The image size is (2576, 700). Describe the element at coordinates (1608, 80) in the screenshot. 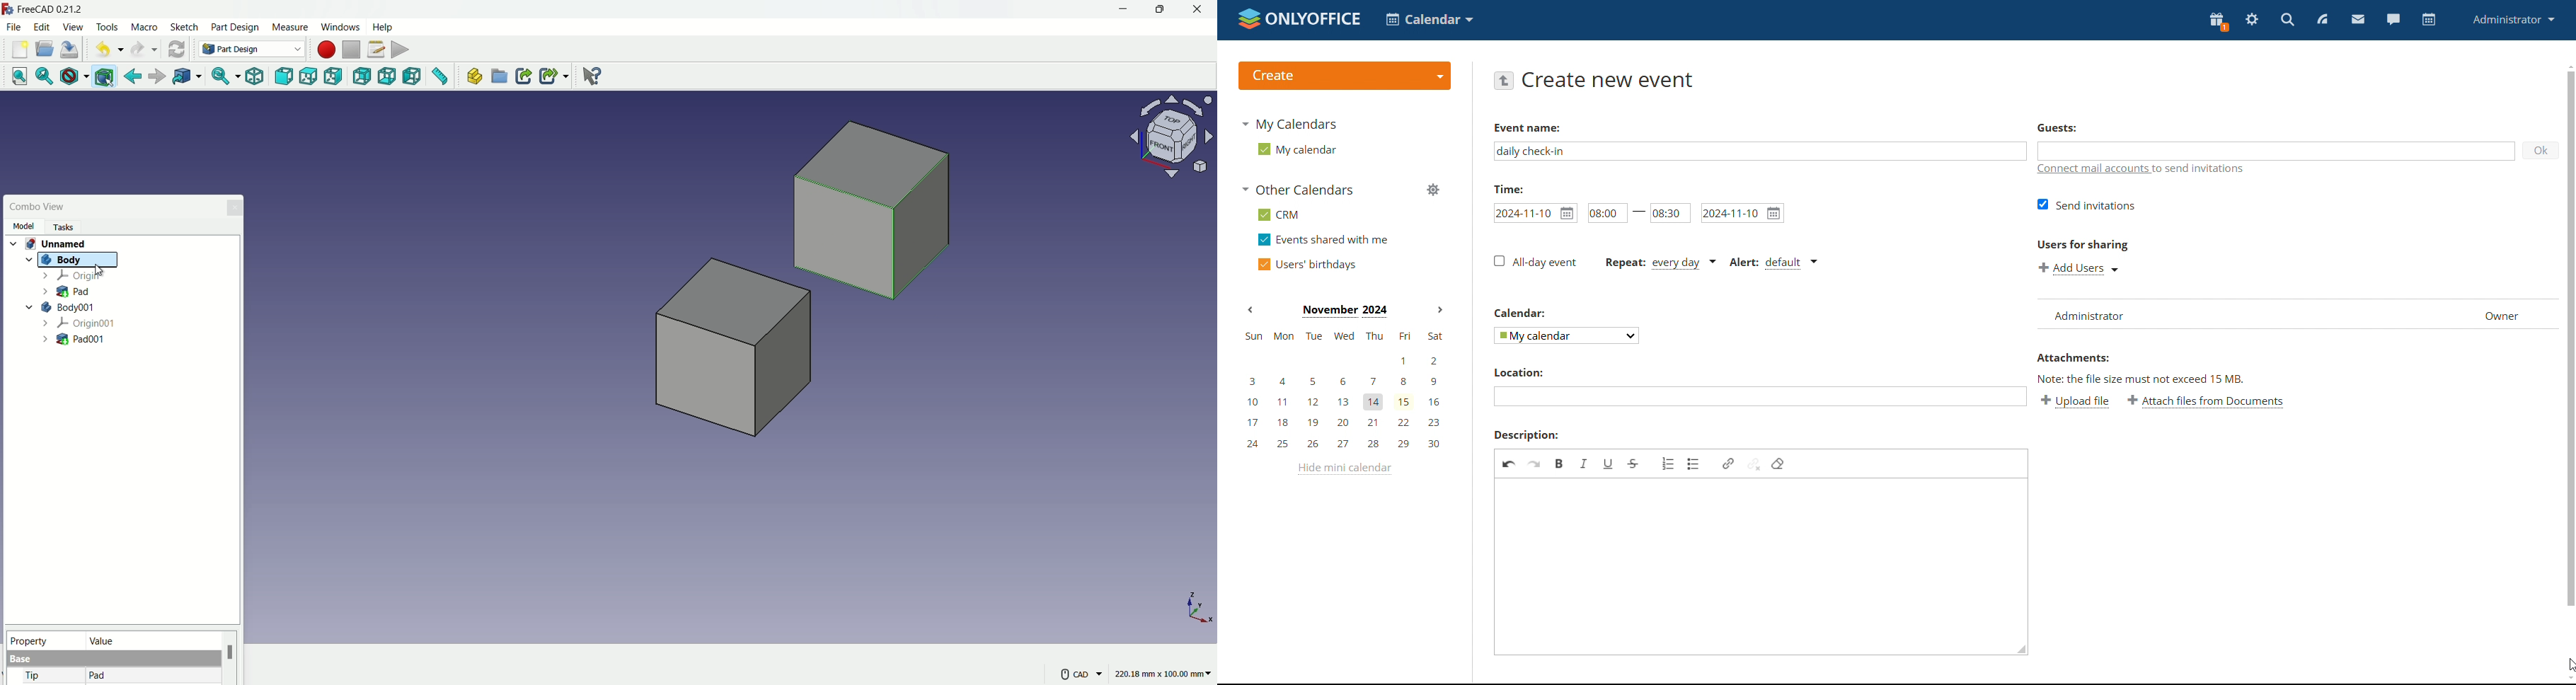

I see `create new event` at that location.